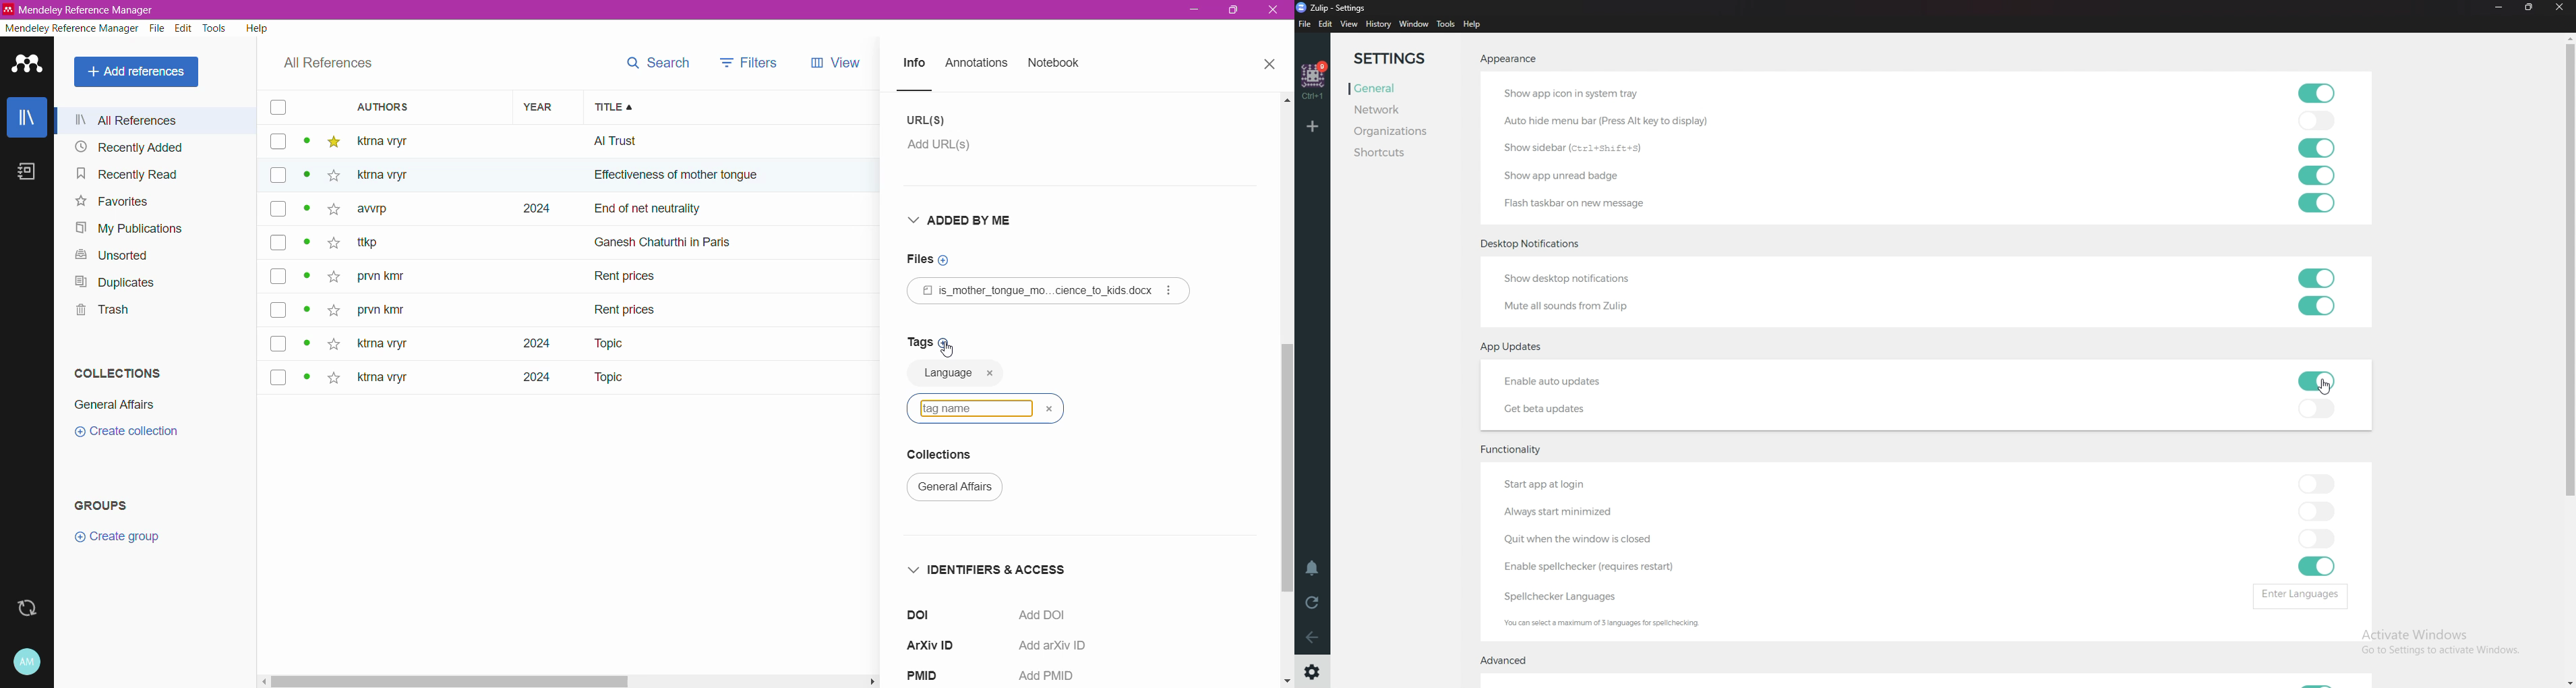 This screenshot has width=2576, height=700. What do you see at coordinates (216, 28) in the screenshot?
I see `Tools` at bounding box center [216, 28].